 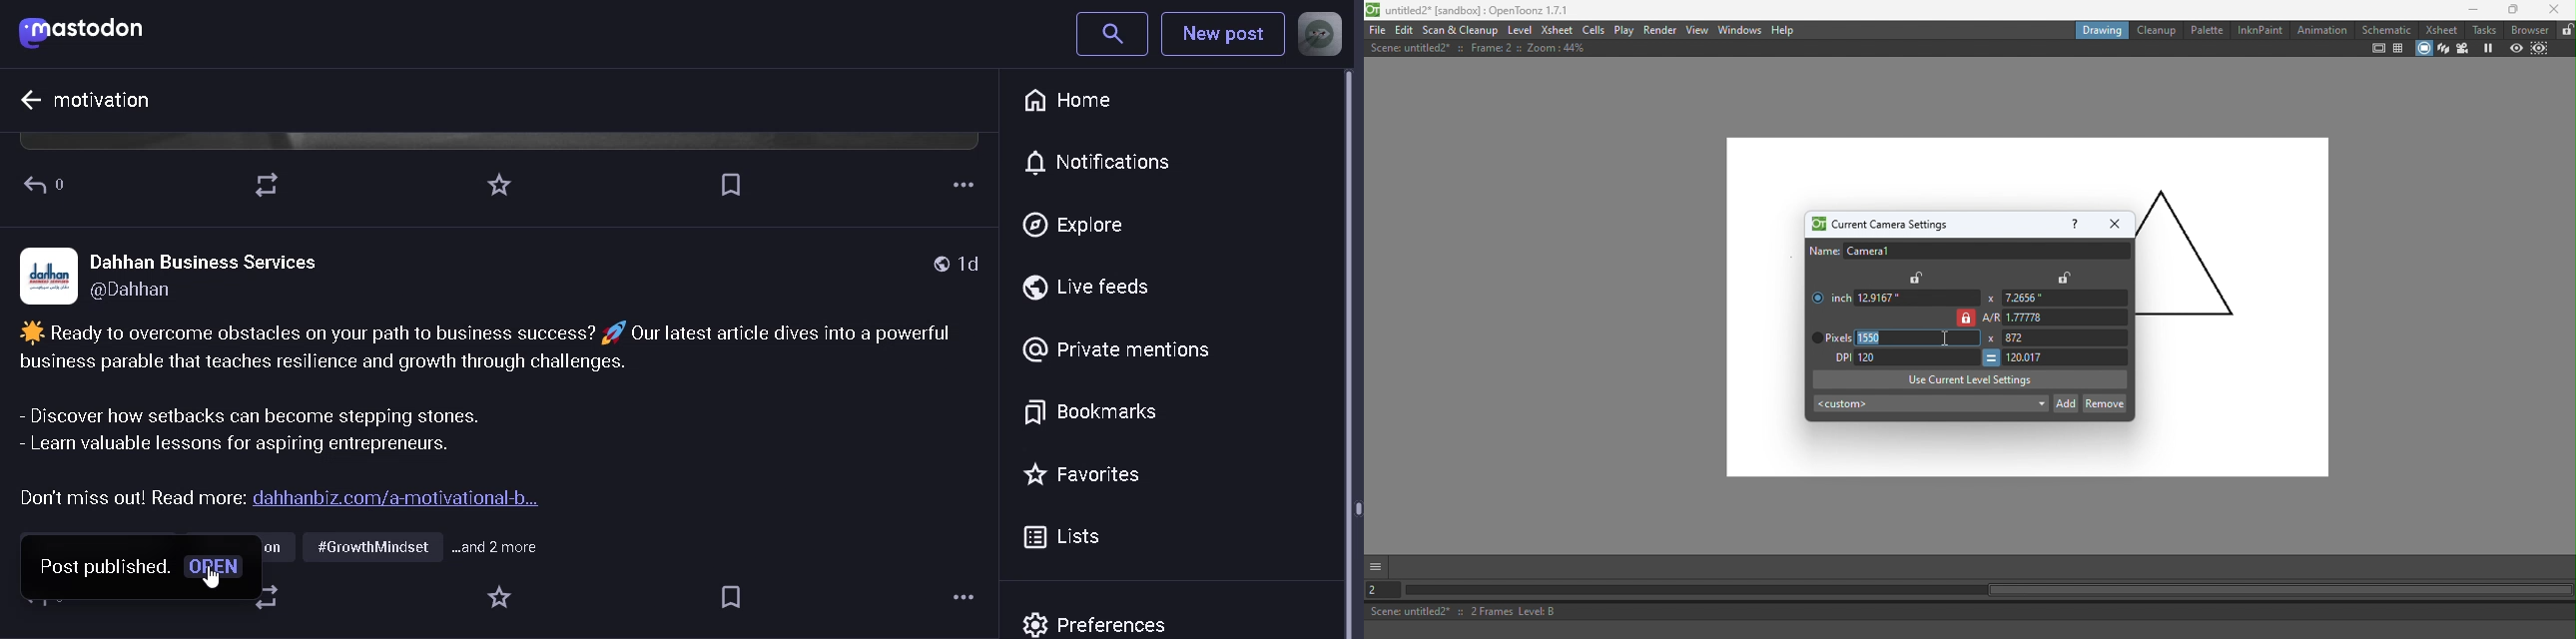 What do you see at coordinates (1073, 227) in the screenshot?
I see `explore` at bounding box center [1073, 227].